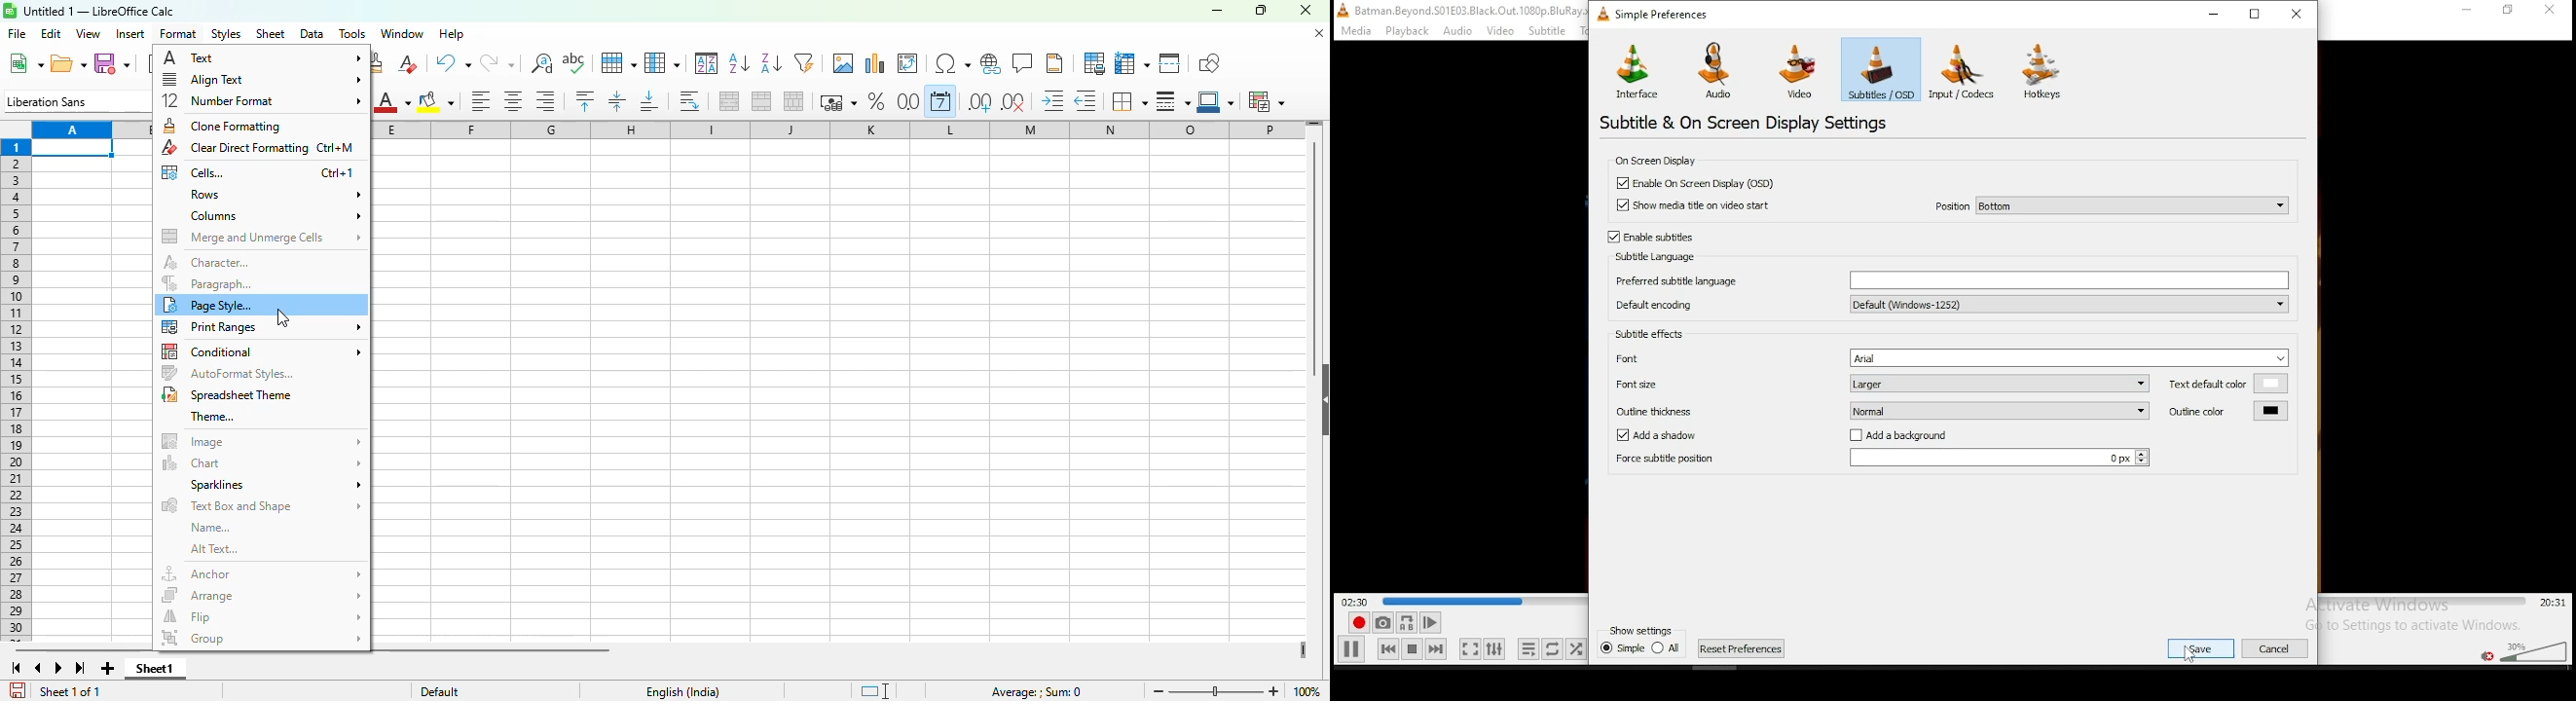 The image size is (2576, 728). What do you see at coordinates (1649, 333) in the screenshot?
I see `subtitle effects` at bounding box center [1649, 333].